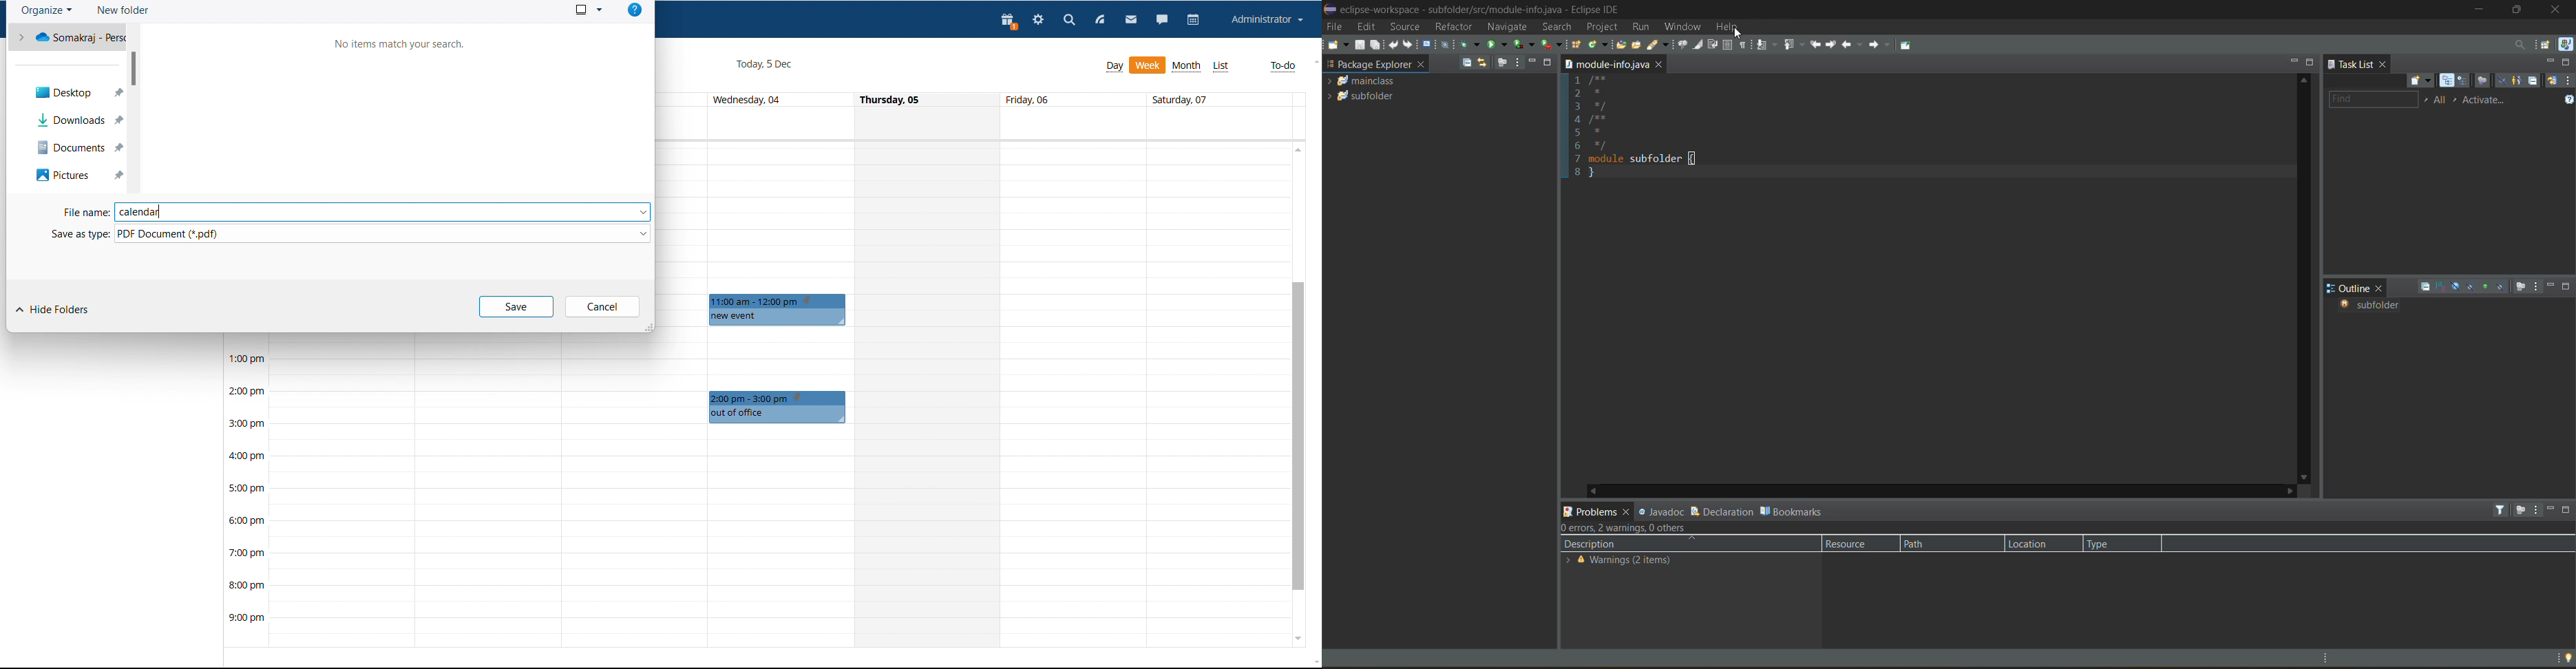 This screenshot has height=672, width=2576. Describe the element at coordinates (1605, 65) in the screenshot. I see `folder location` at that location.